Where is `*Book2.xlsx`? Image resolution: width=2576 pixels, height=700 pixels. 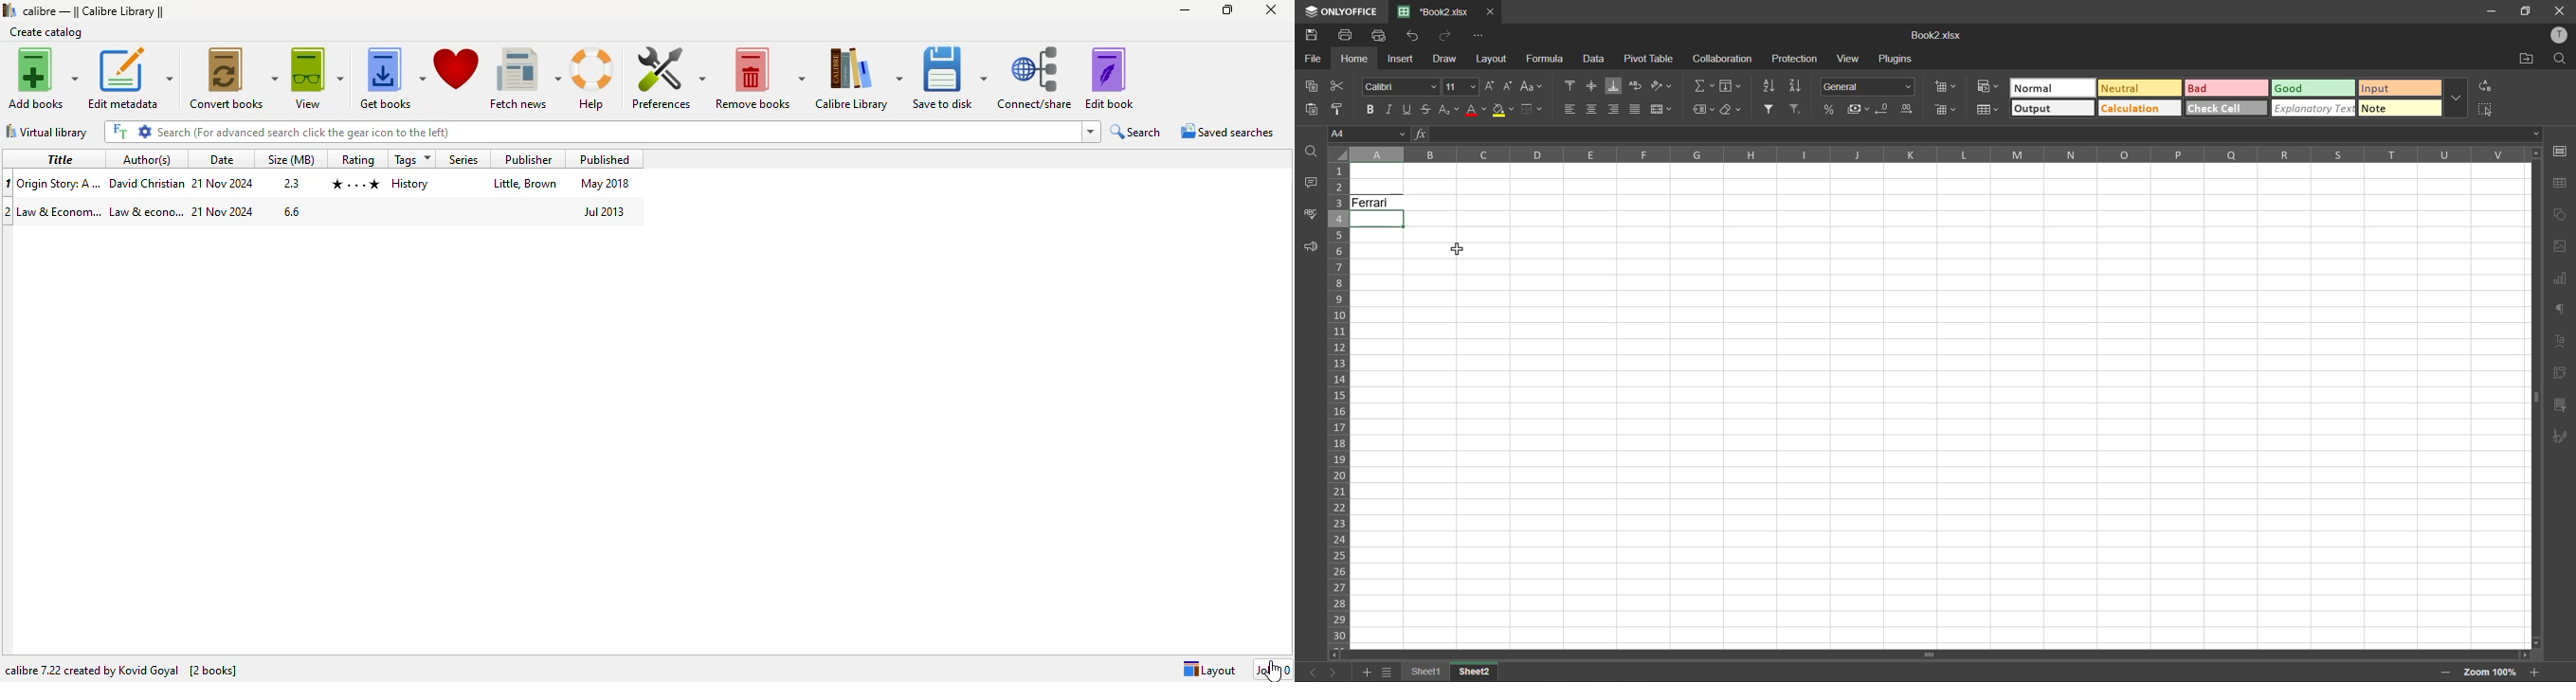
*Book2.xlsx is located at coordinates (1436, 11).